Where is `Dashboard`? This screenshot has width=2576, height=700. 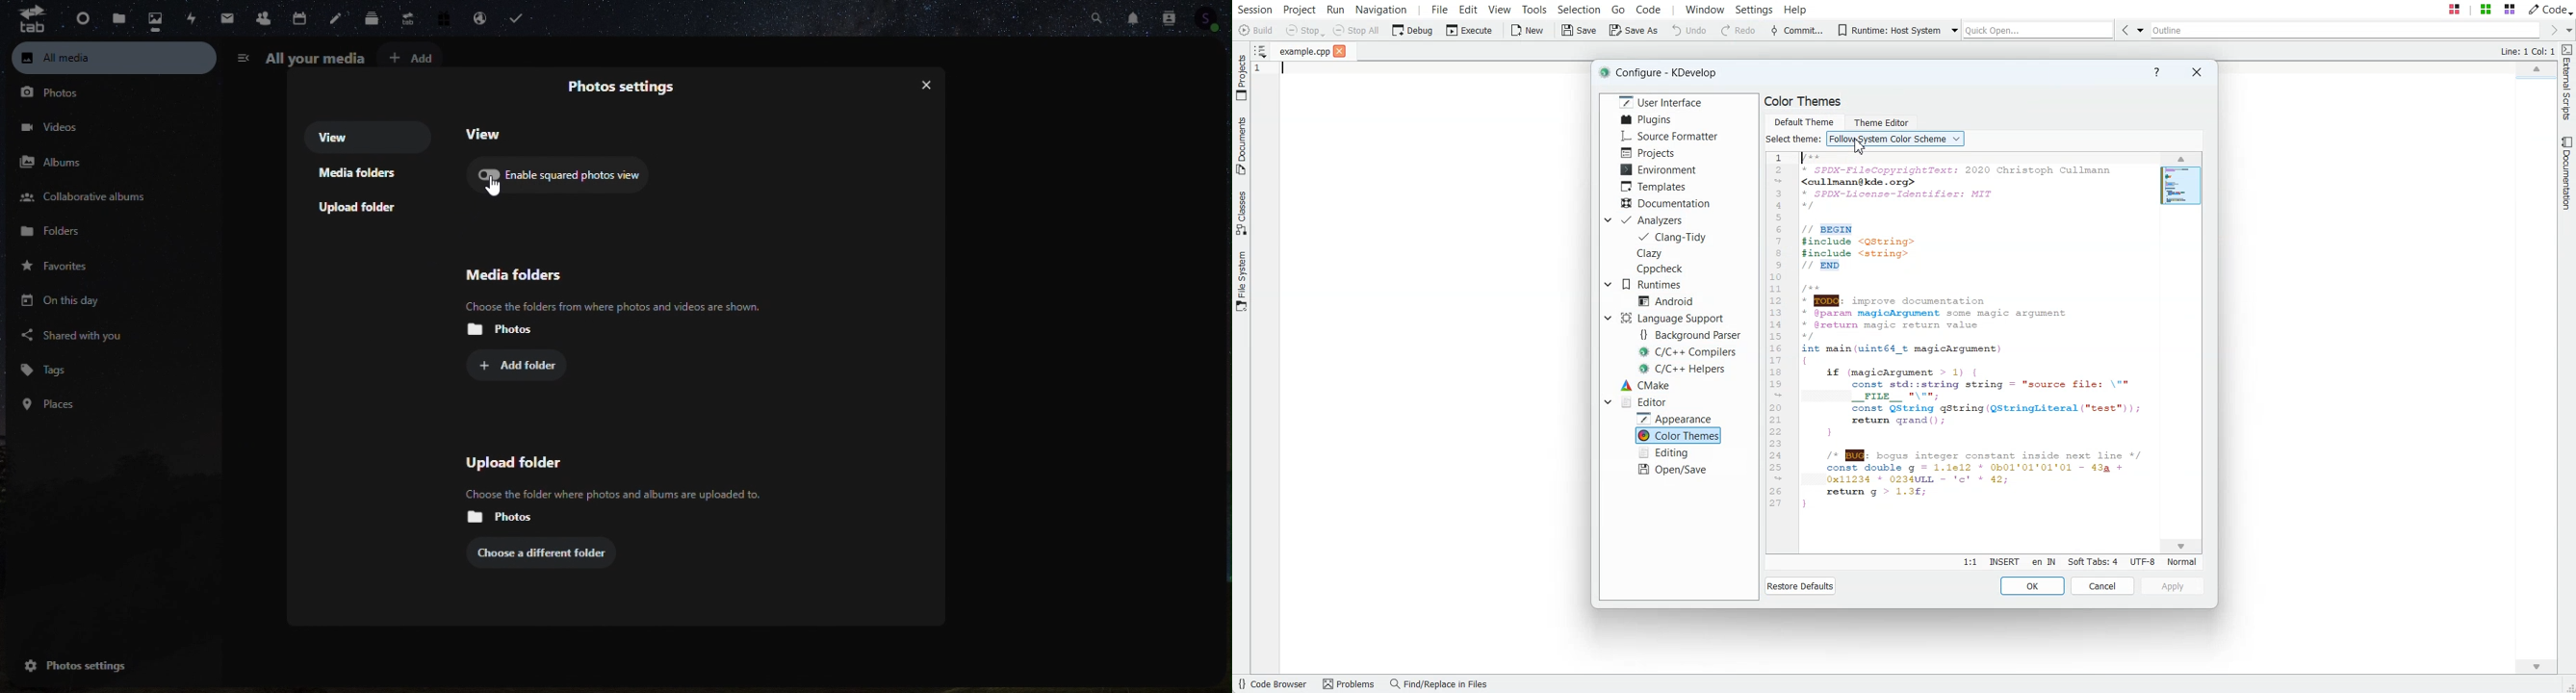
Dashboard is located at coordinates (77, 16).